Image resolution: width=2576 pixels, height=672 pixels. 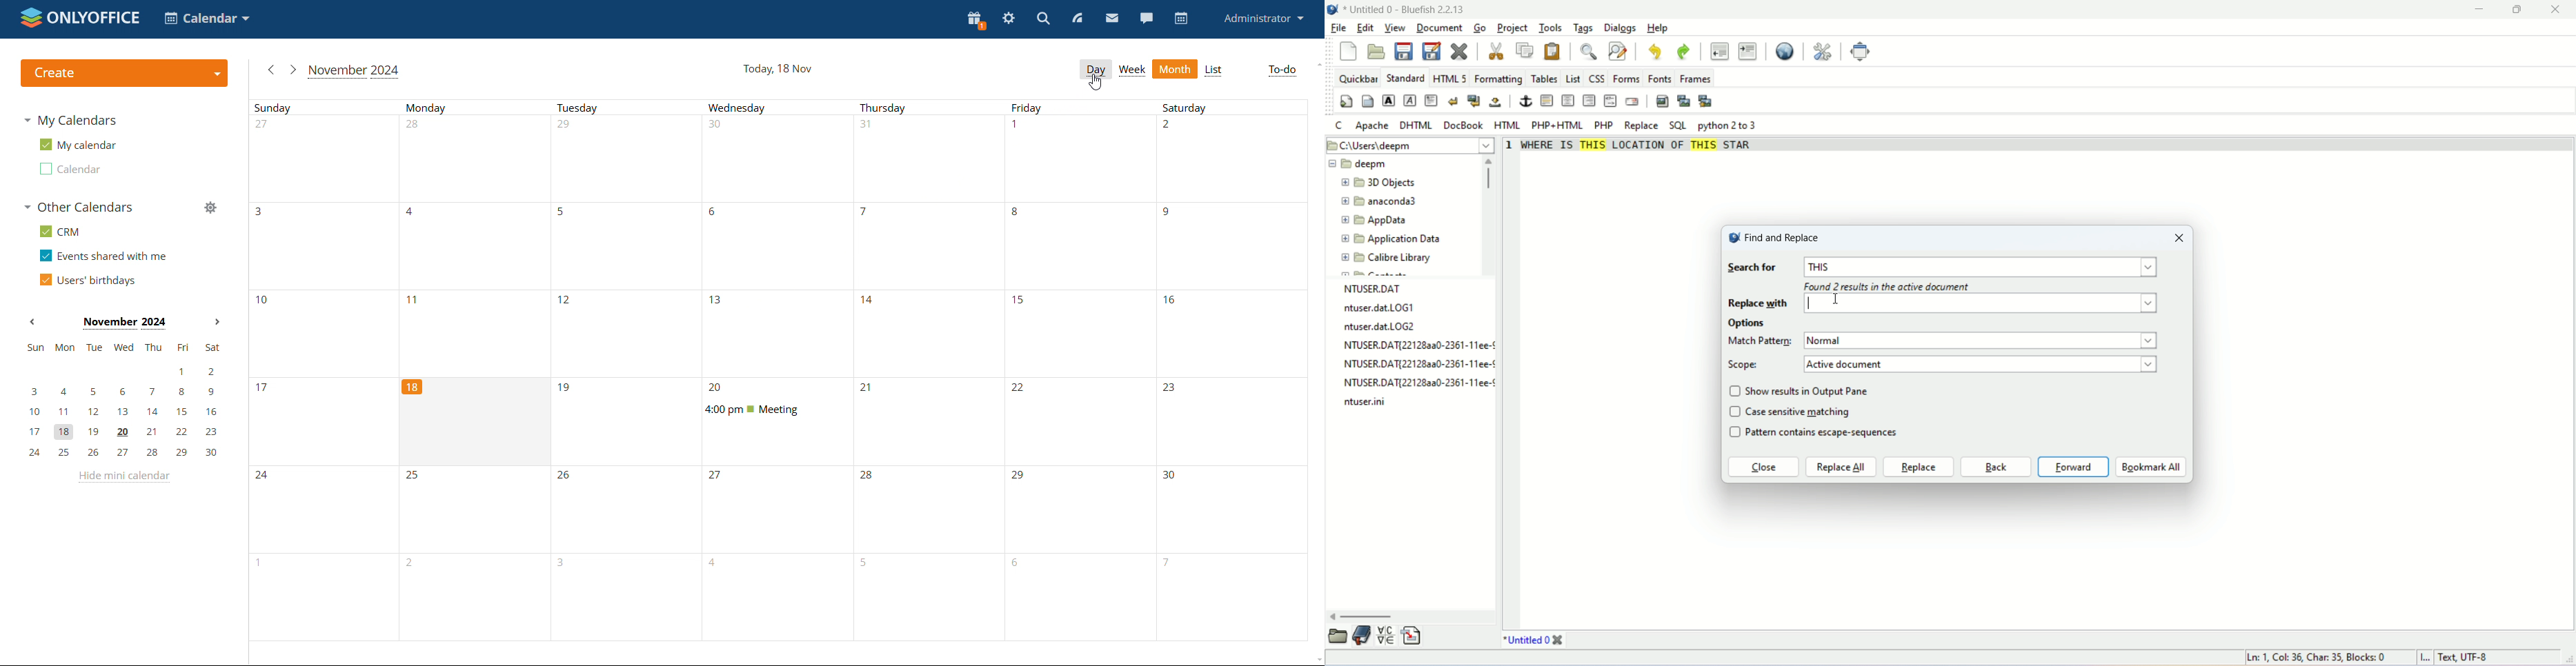 I want to click on maximize, so click(x=2527, y=10).